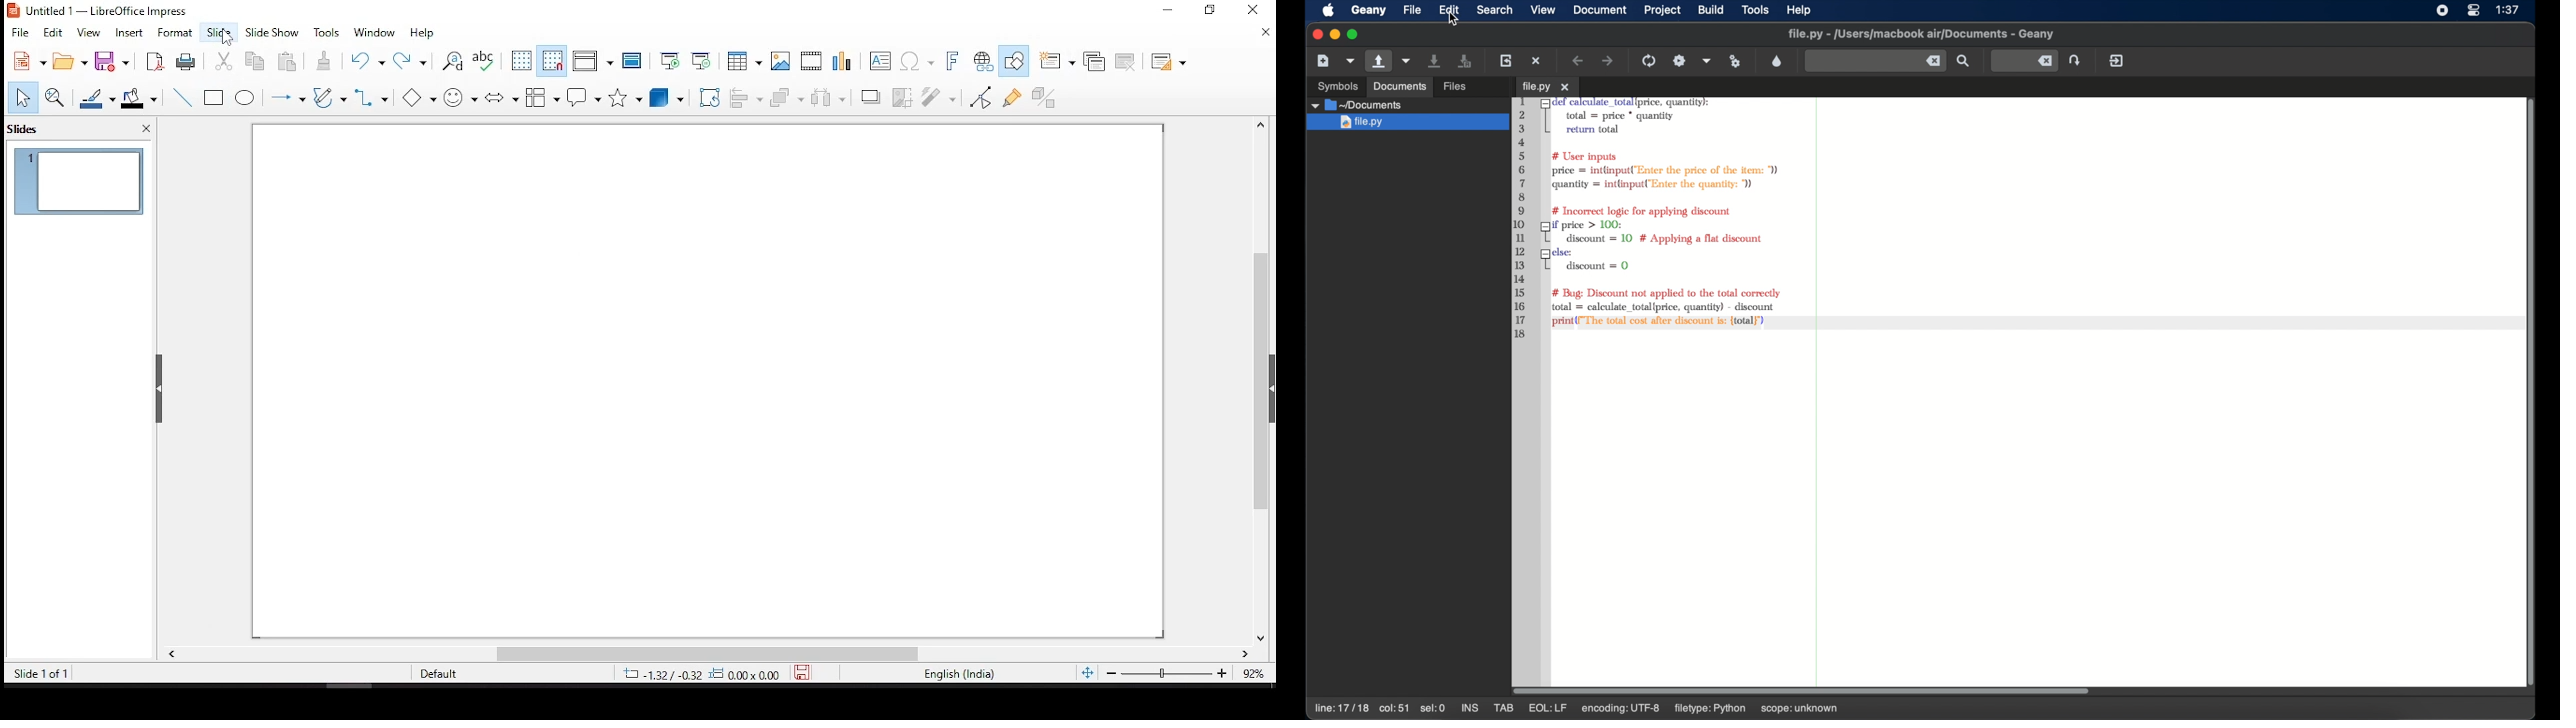  What do you see at coordinates (635, 60) in the screenshot?
I see `master slide` at bounding box center [635, 60].